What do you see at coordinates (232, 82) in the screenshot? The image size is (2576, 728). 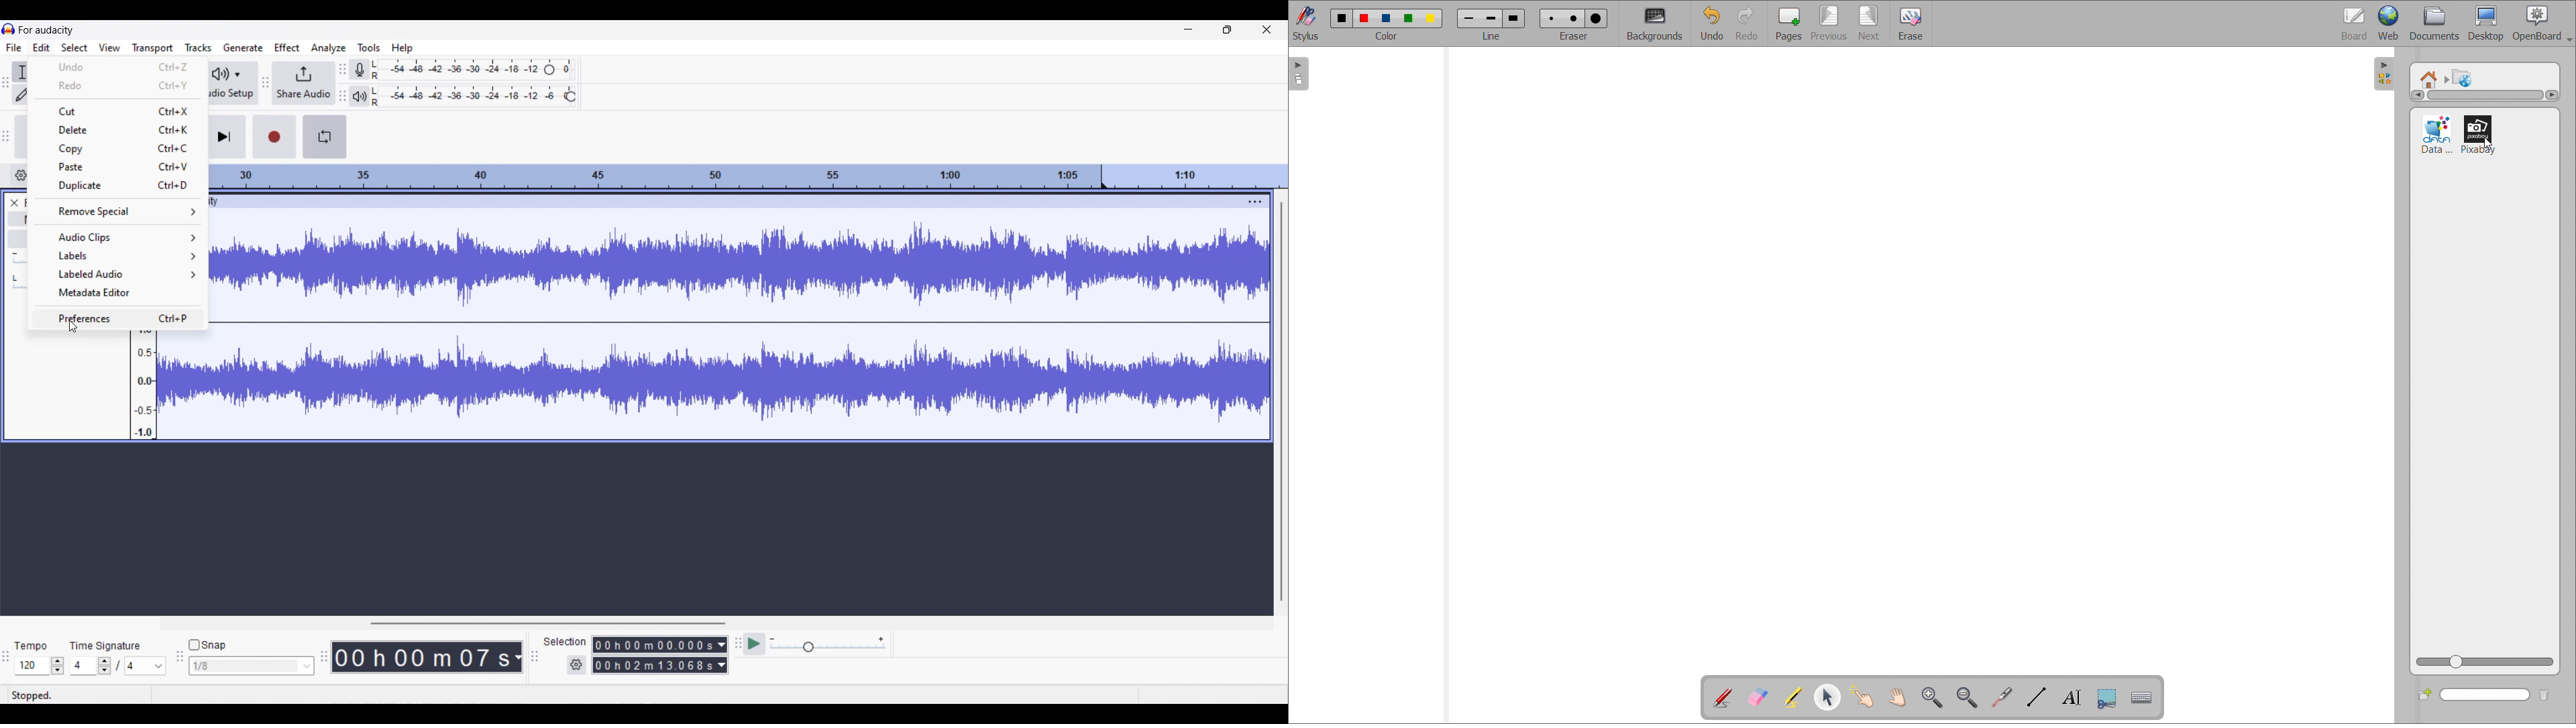 I see `Audio setup` at bounding box center [232, 82].